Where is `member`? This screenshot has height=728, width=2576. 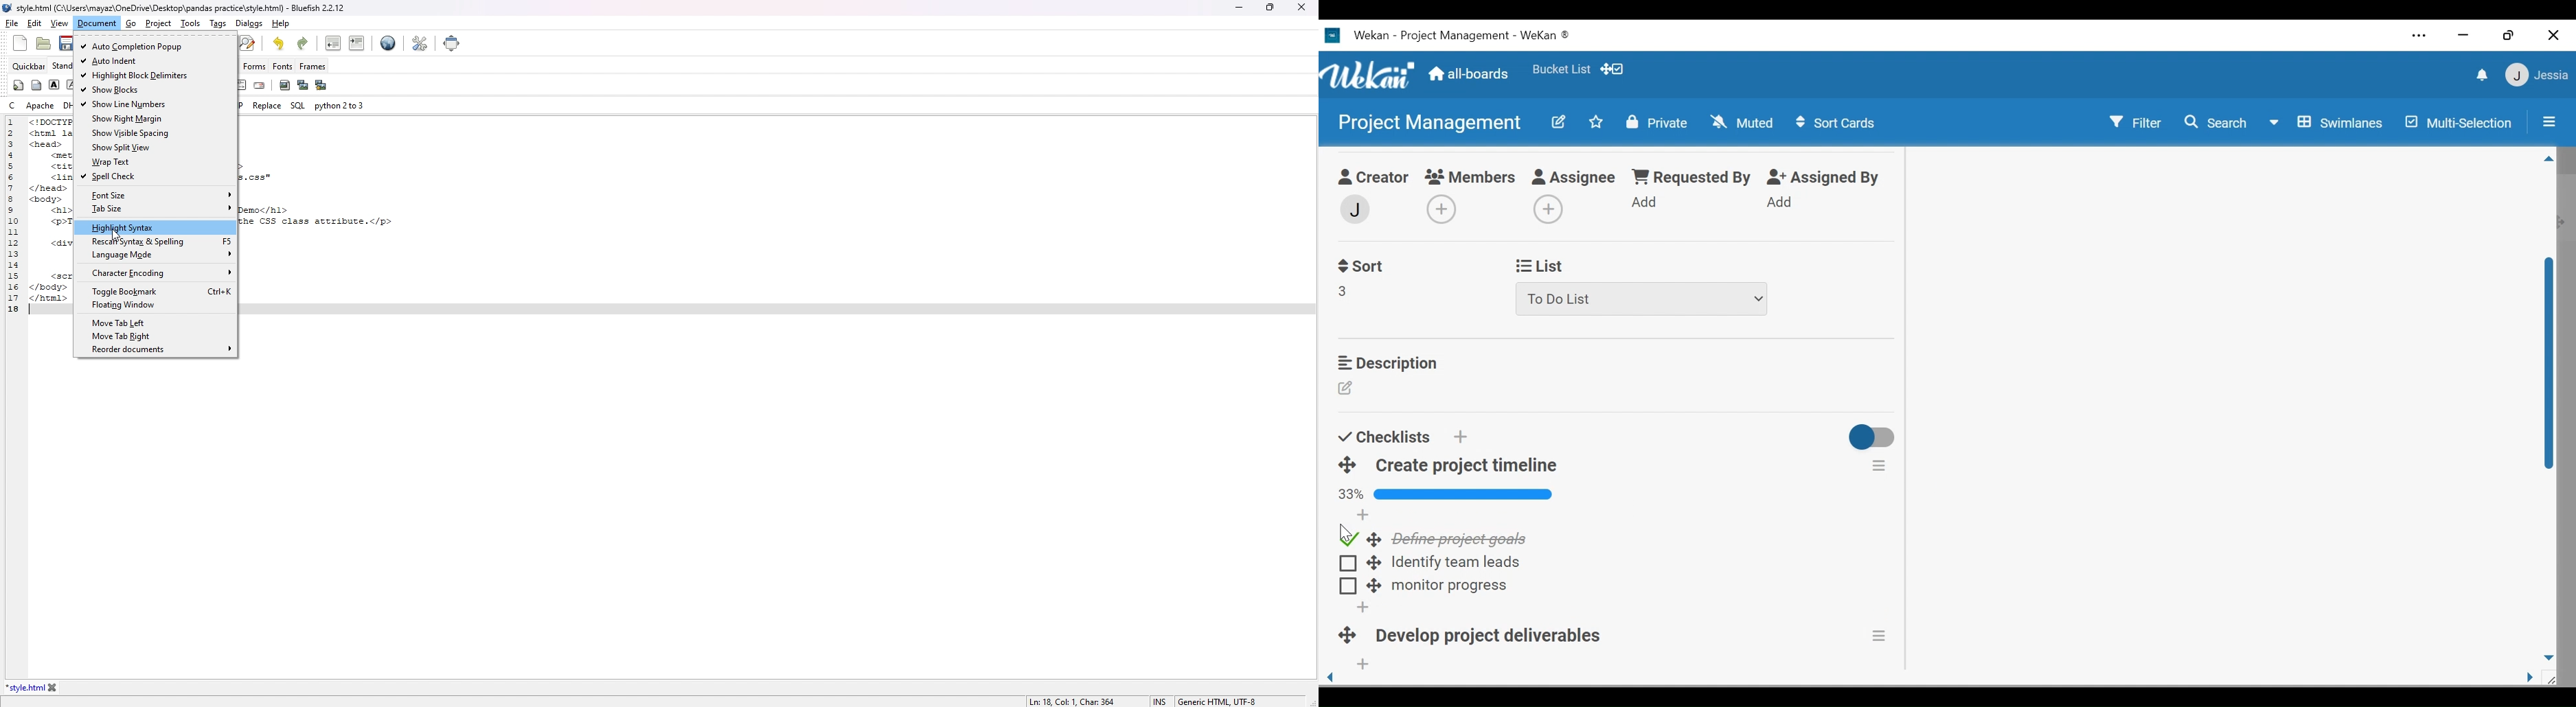
member is located at coordinates (1353, 209).